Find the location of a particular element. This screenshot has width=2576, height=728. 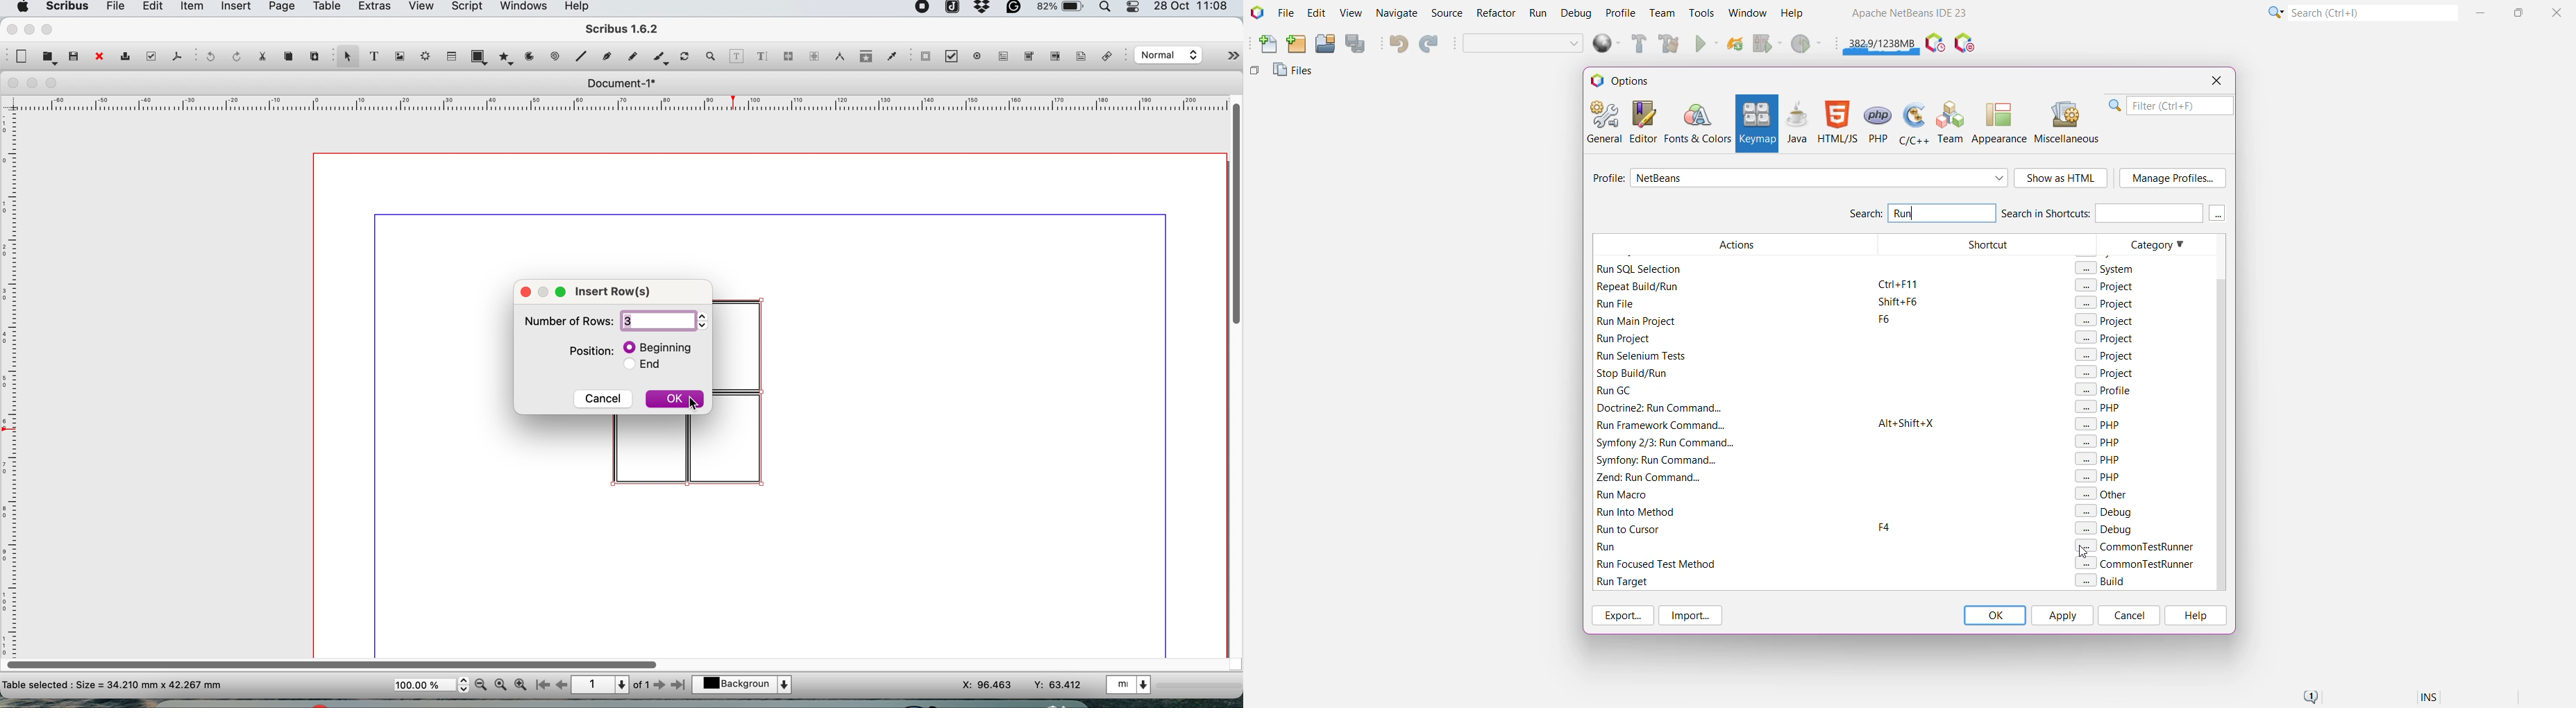

polygon is located at coordinates (508, 57).